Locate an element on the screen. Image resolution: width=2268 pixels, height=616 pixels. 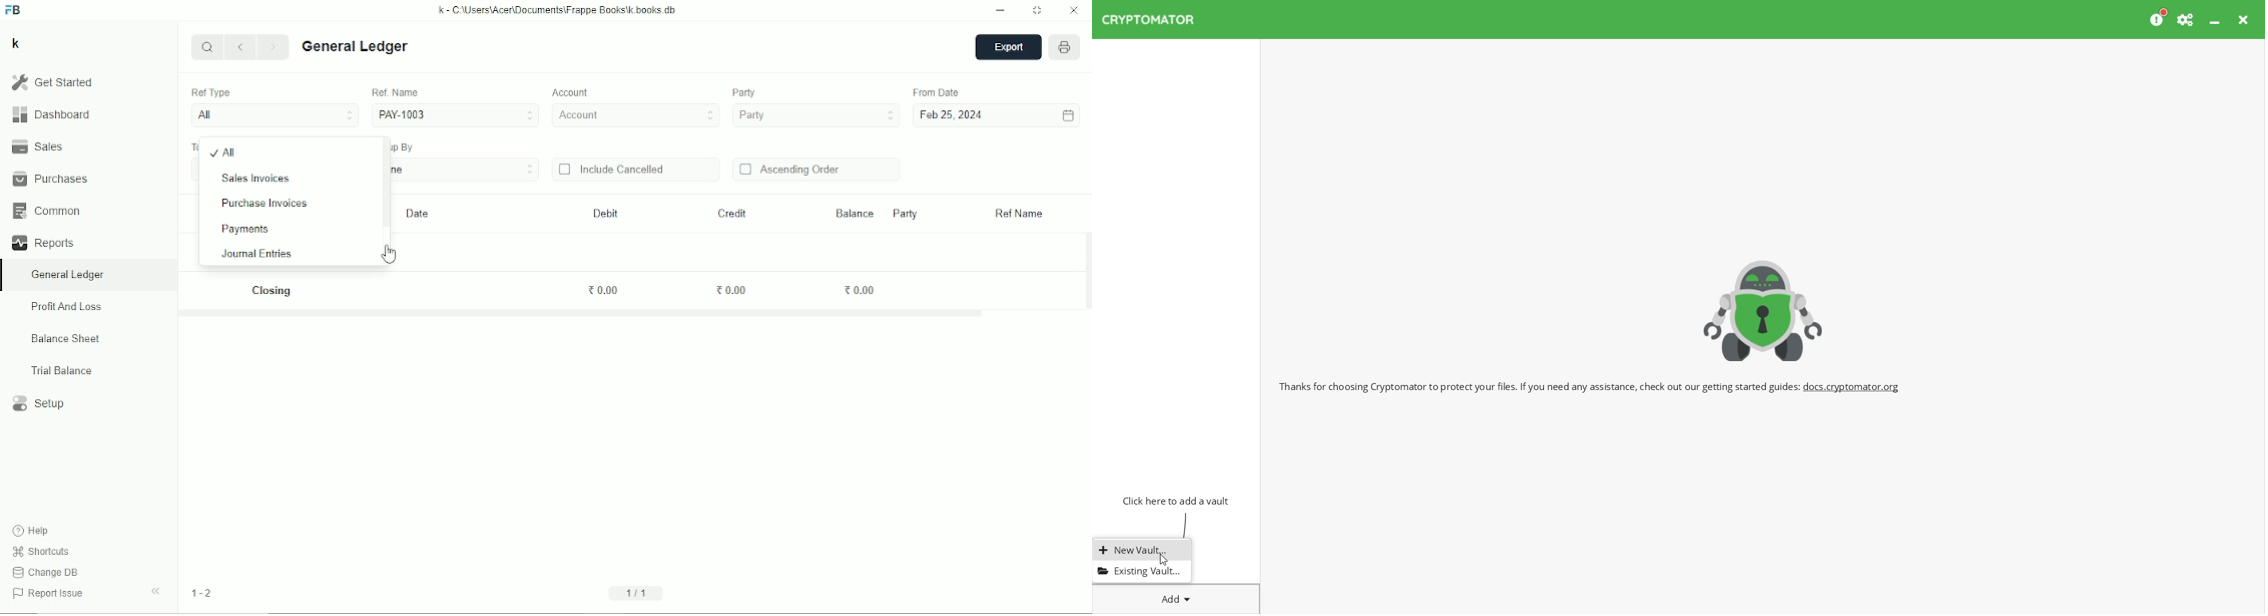
Close is located at coordinates (1074, 11).